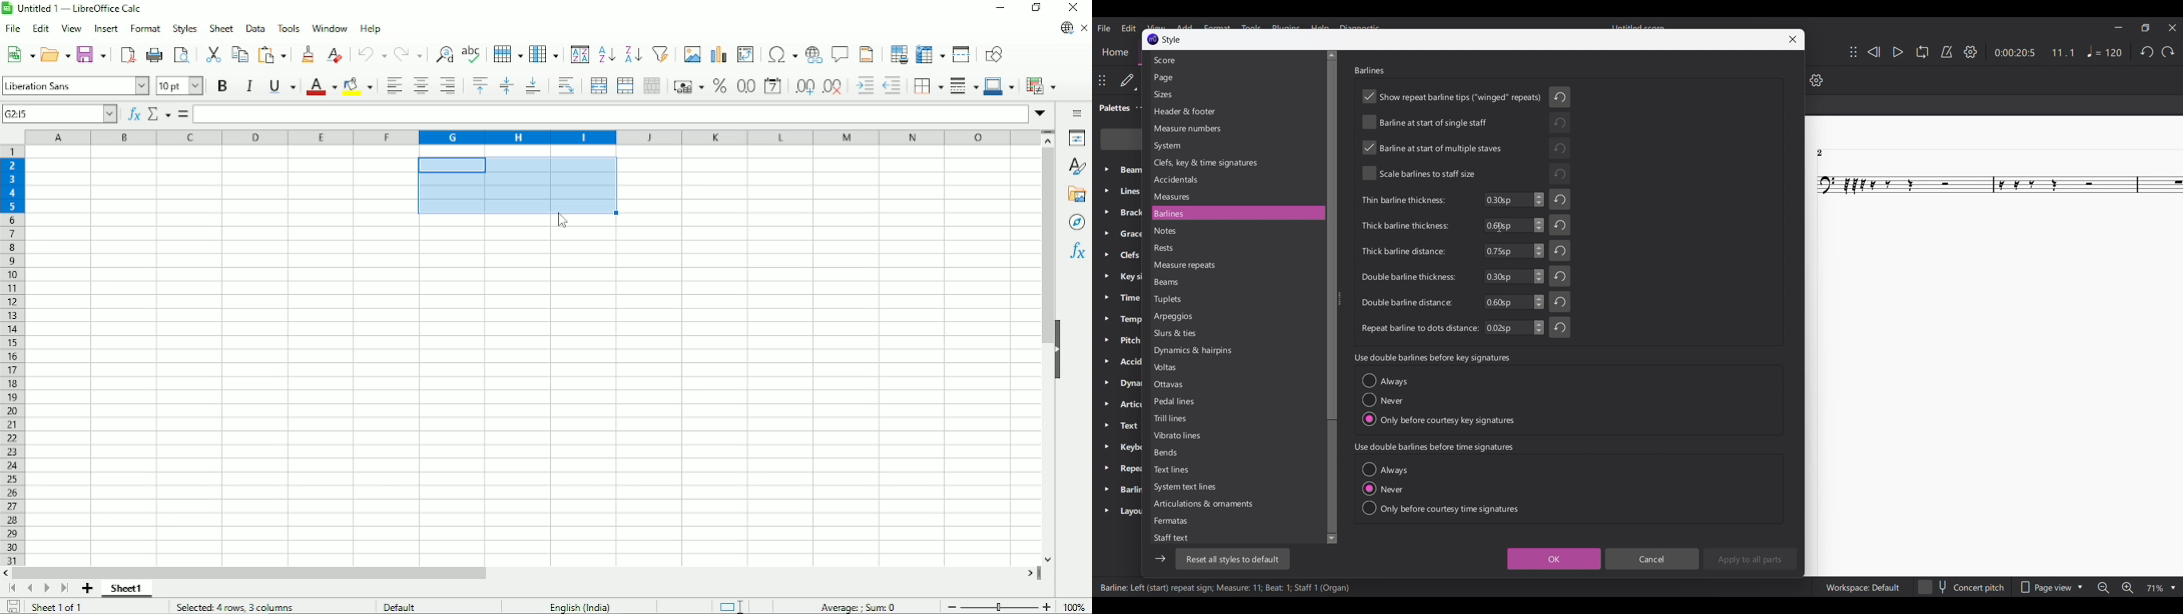 Image resolution: width=2184 pixels, height=616 pixels. I want to click on Zoom options , so click(2161, 588).